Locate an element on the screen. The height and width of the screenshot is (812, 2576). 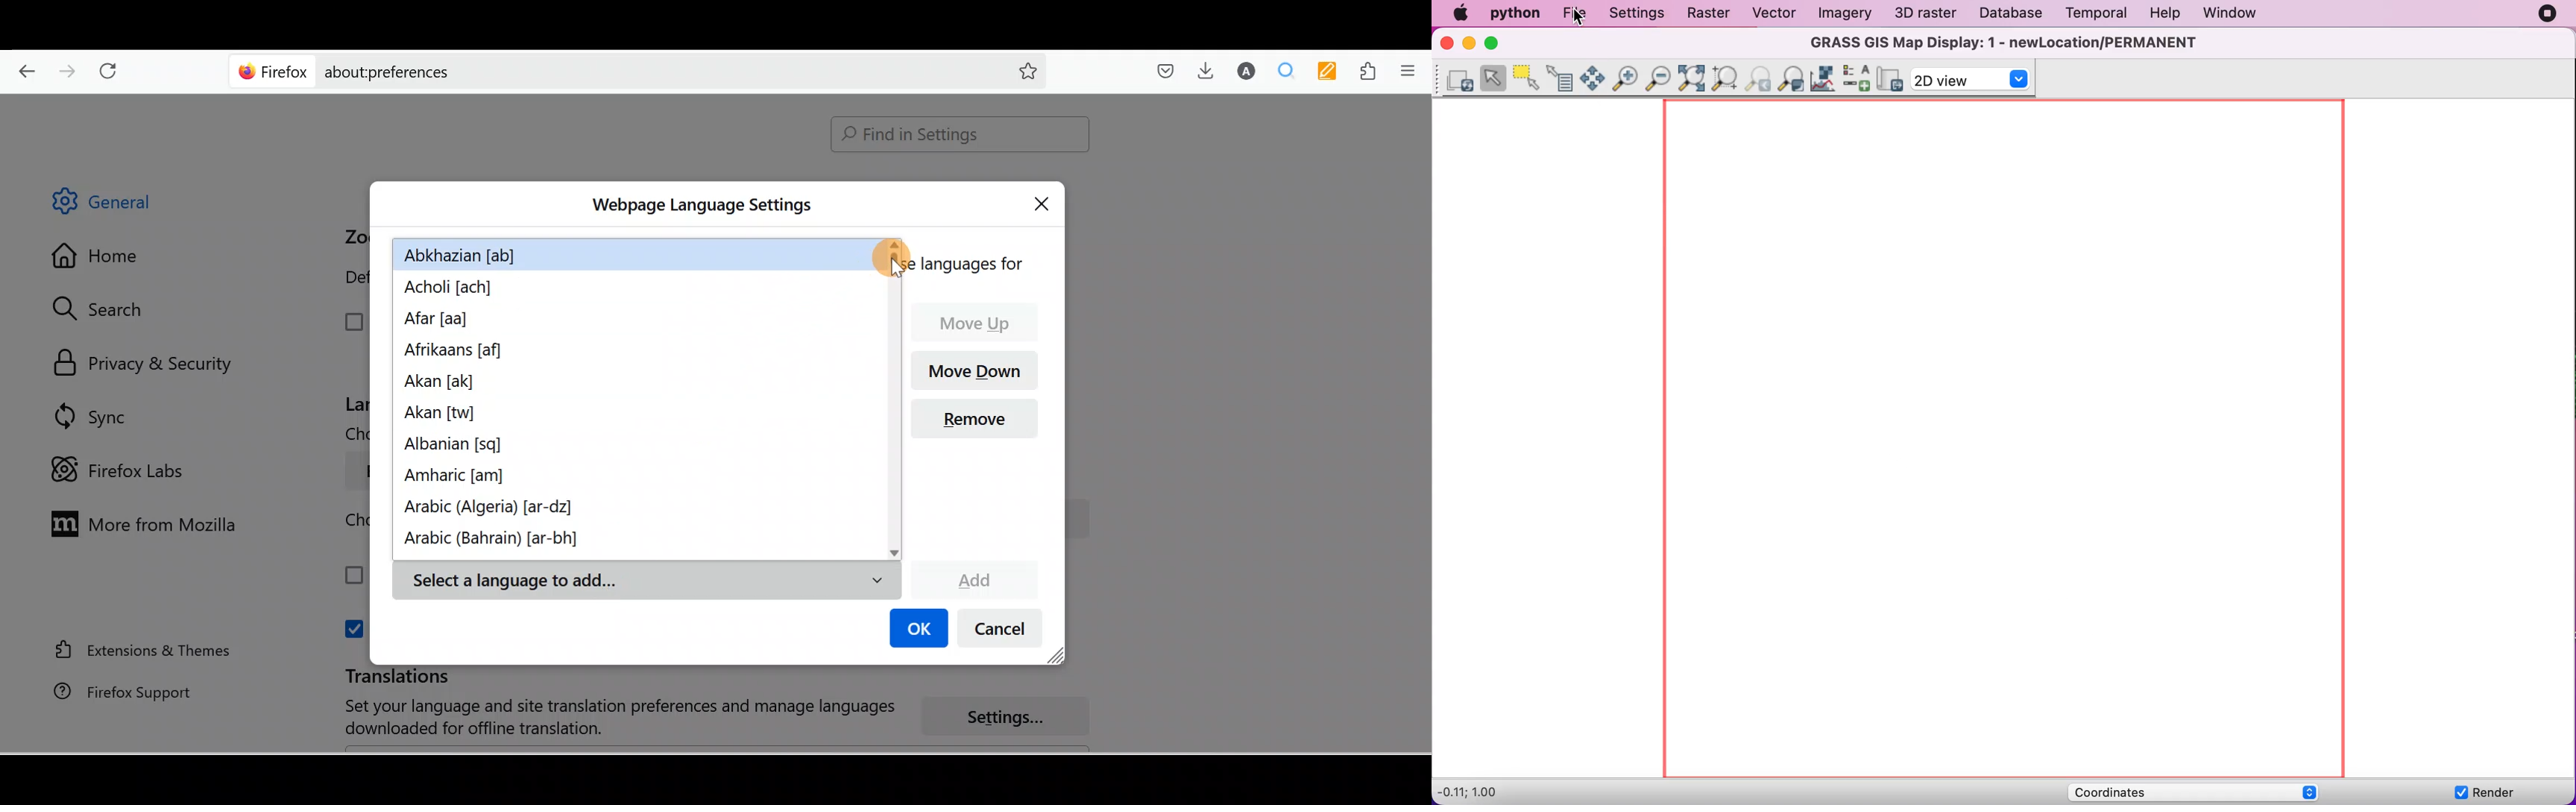
Privacy & security is located at coordinates (150, 364).